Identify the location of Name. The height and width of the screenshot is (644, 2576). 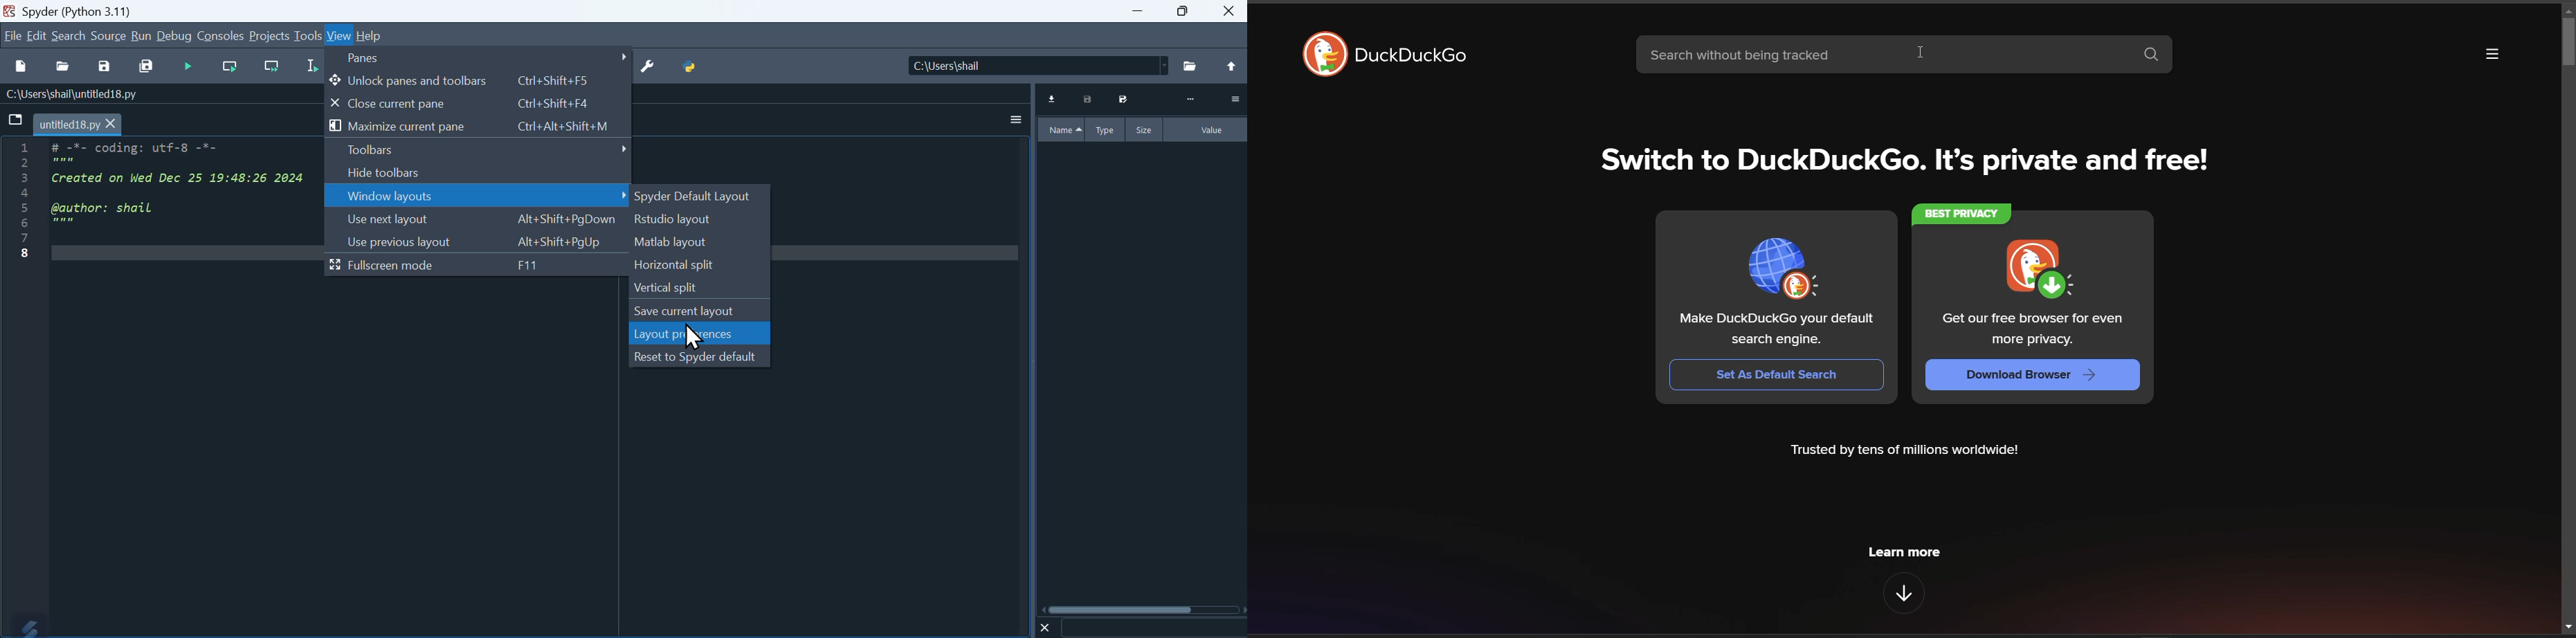
(1062, 130).